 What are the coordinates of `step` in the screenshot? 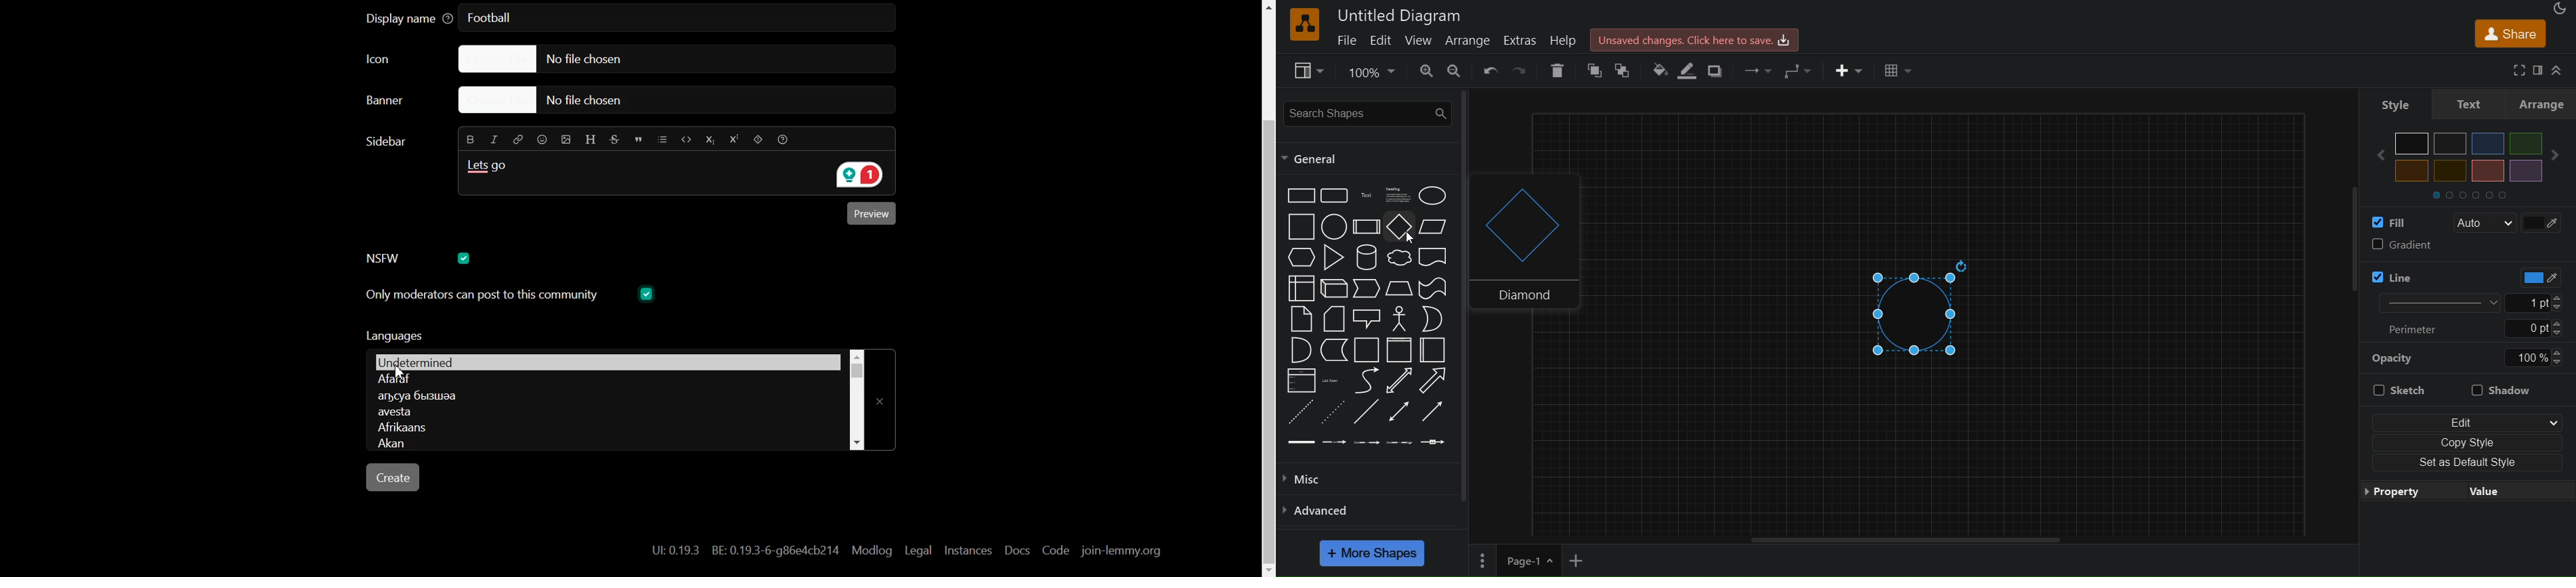 It's located at (1368, 289).